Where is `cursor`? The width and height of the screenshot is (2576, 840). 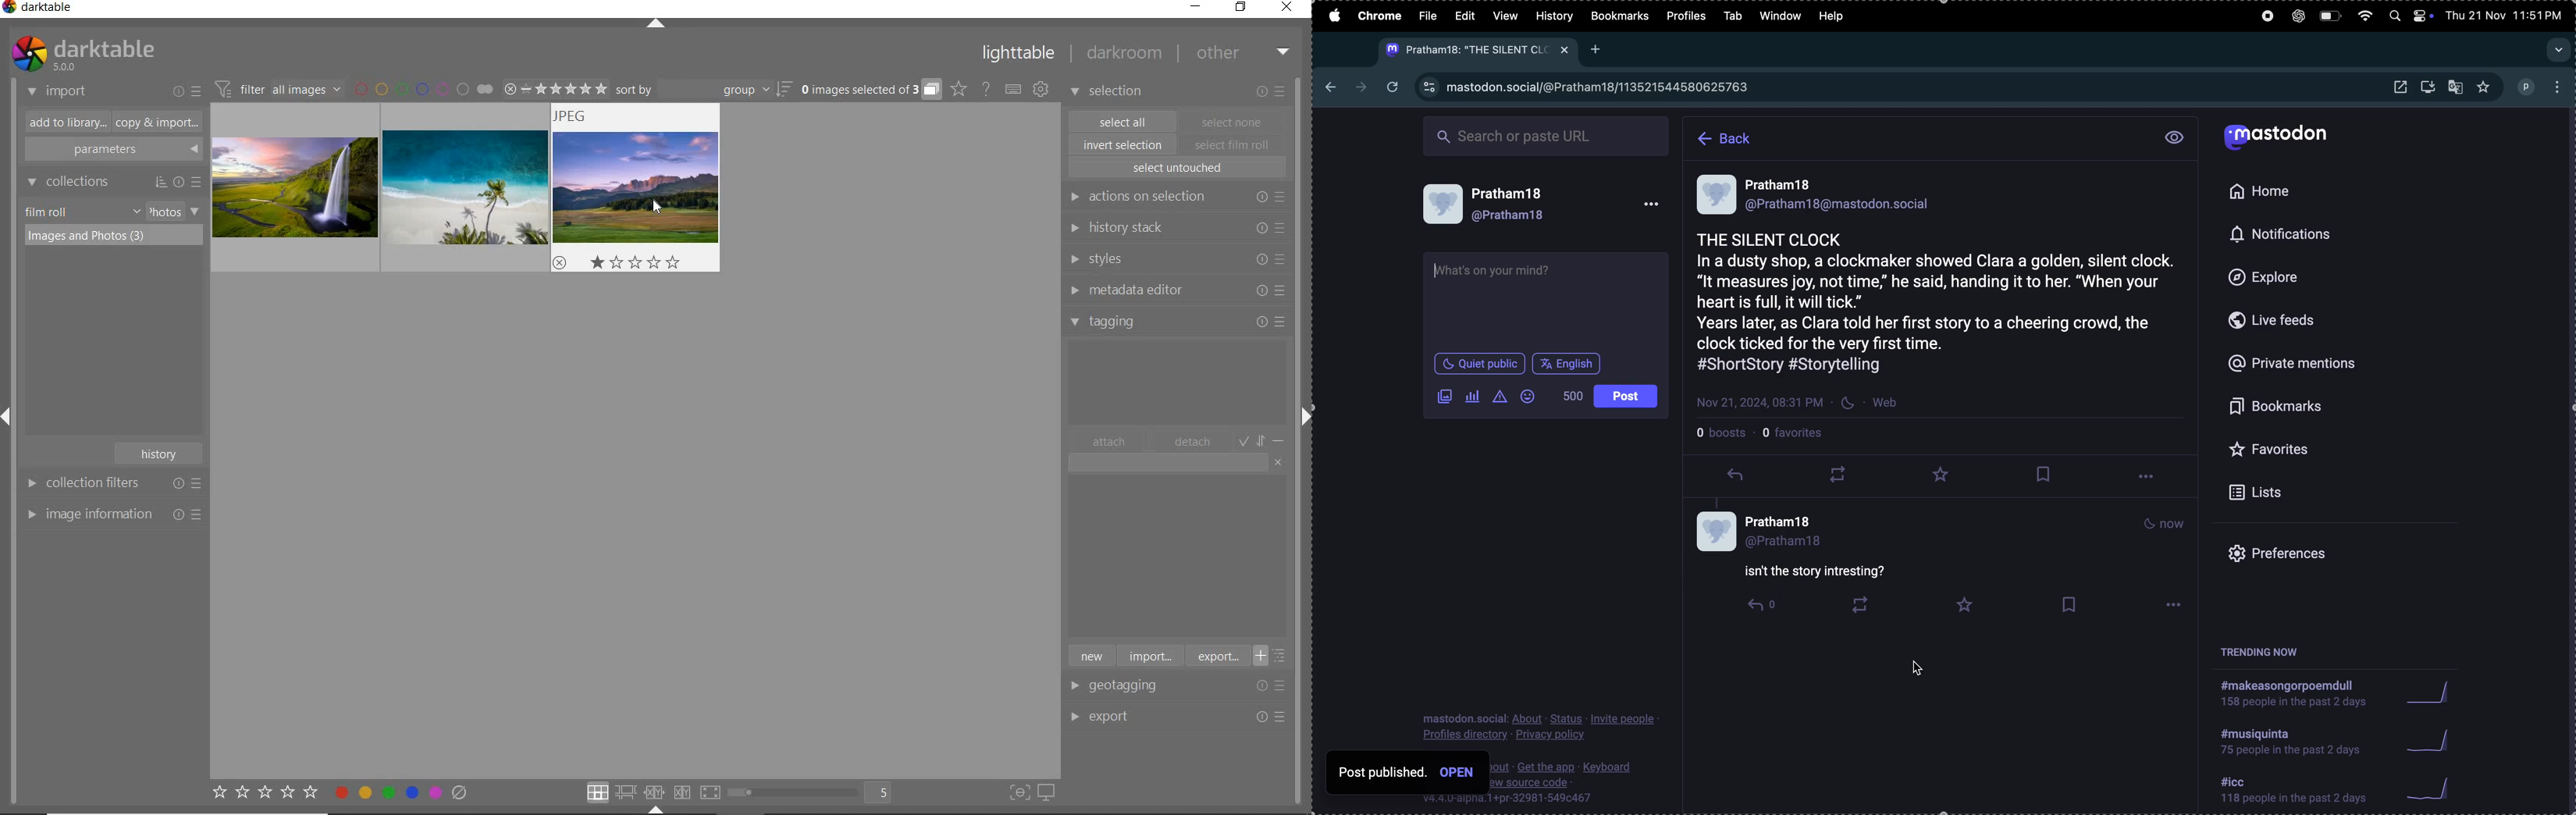 cursor is located at coordinates (657, 205).